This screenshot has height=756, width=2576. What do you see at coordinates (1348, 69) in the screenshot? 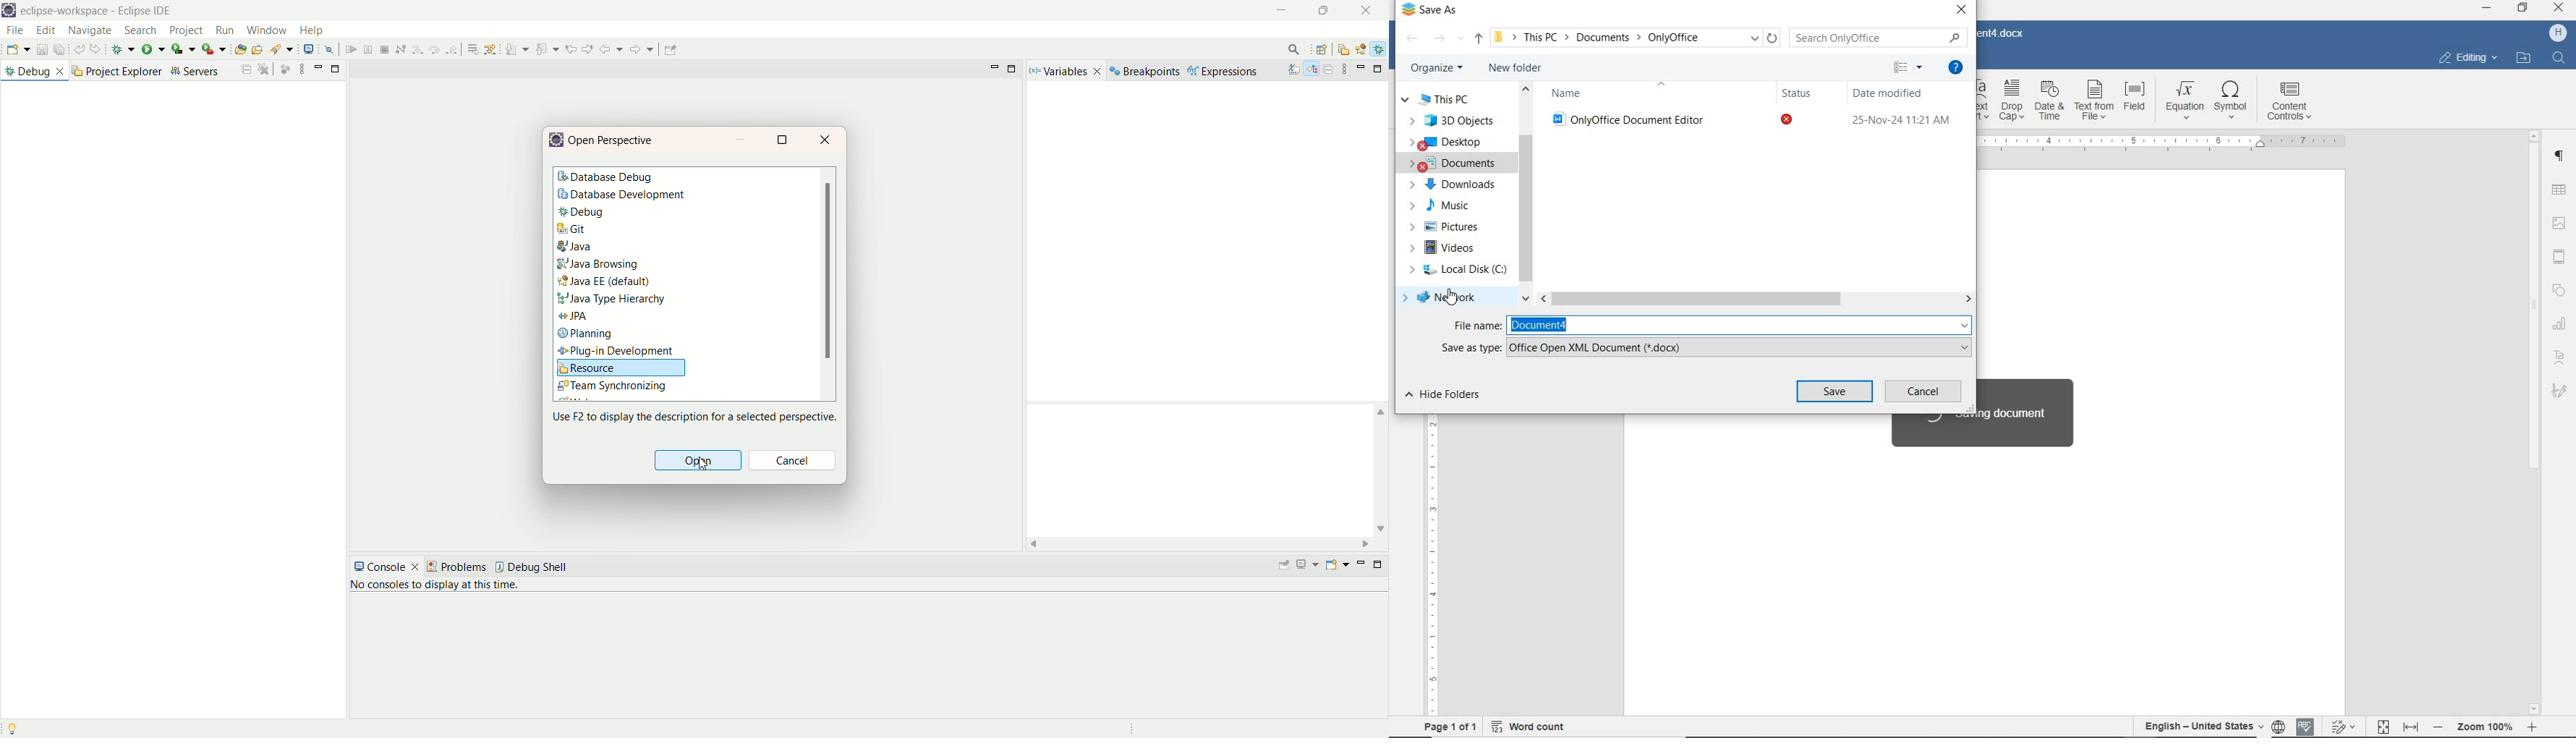
I see `view menu` at bounding box center [1348, 69].